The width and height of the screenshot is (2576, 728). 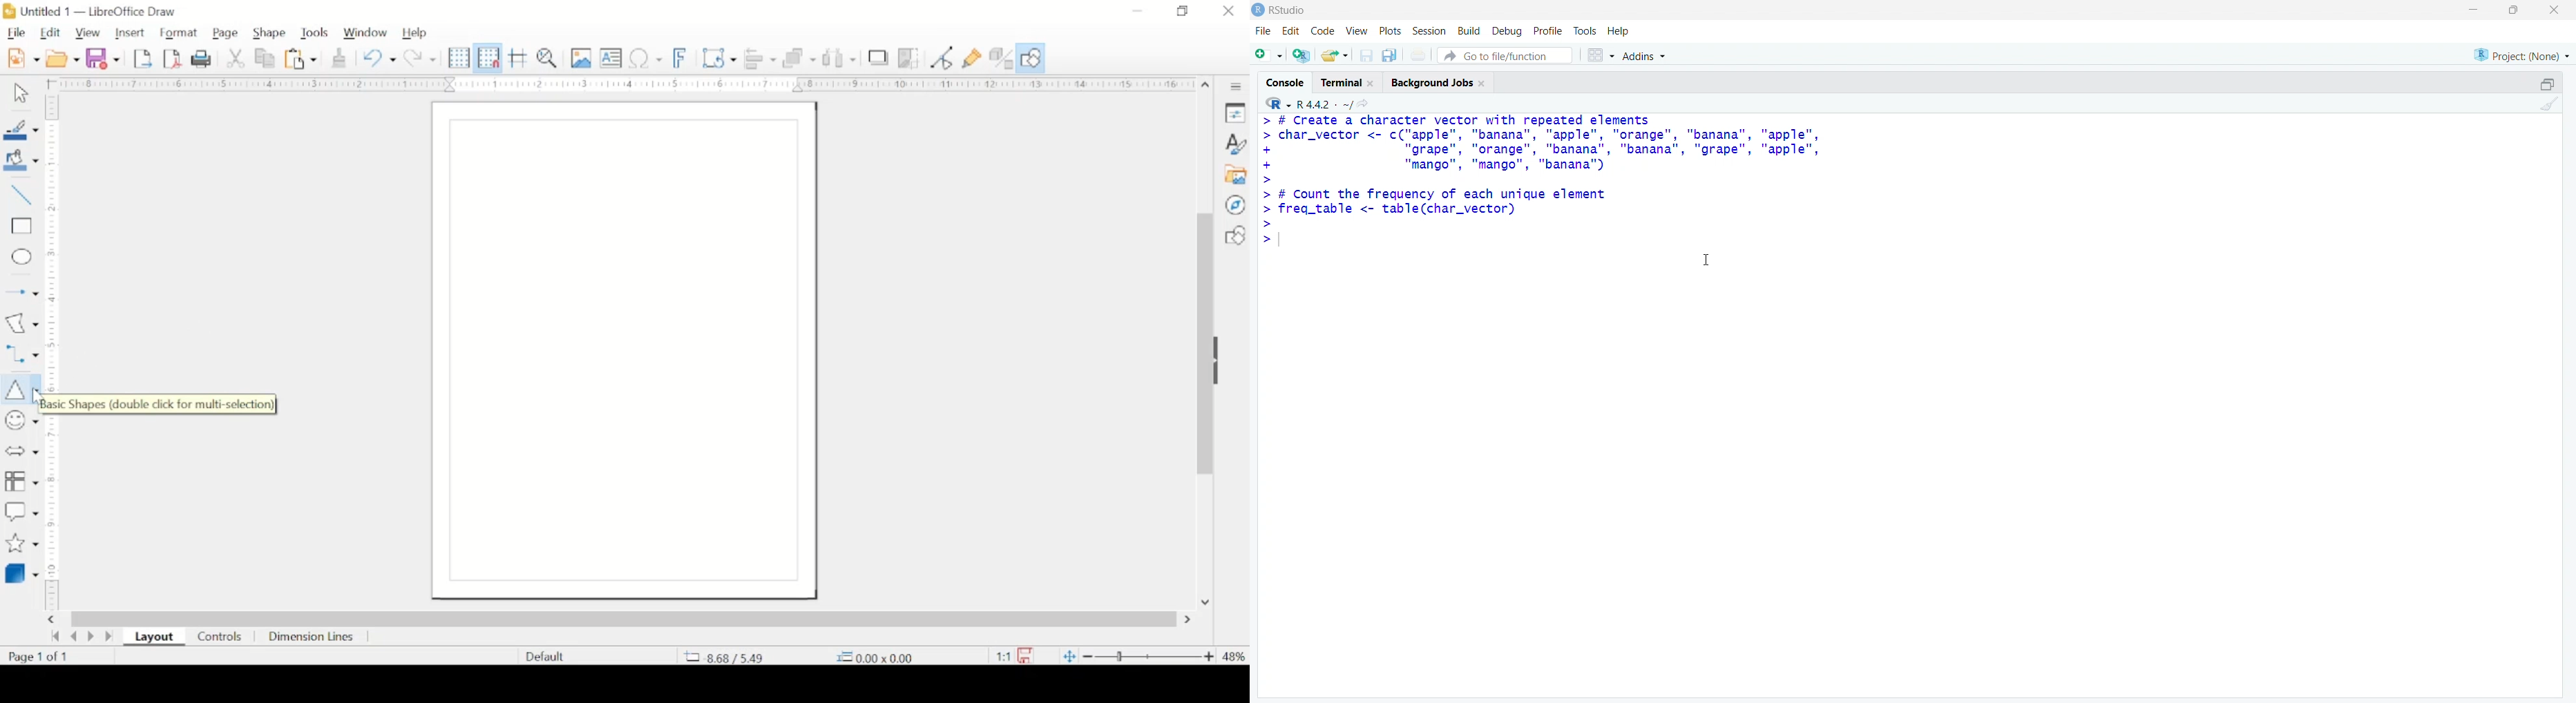 What do you see at coordinates (544, 655) in the screenshot?
I see `defaults` at bounding box center [544, 655].